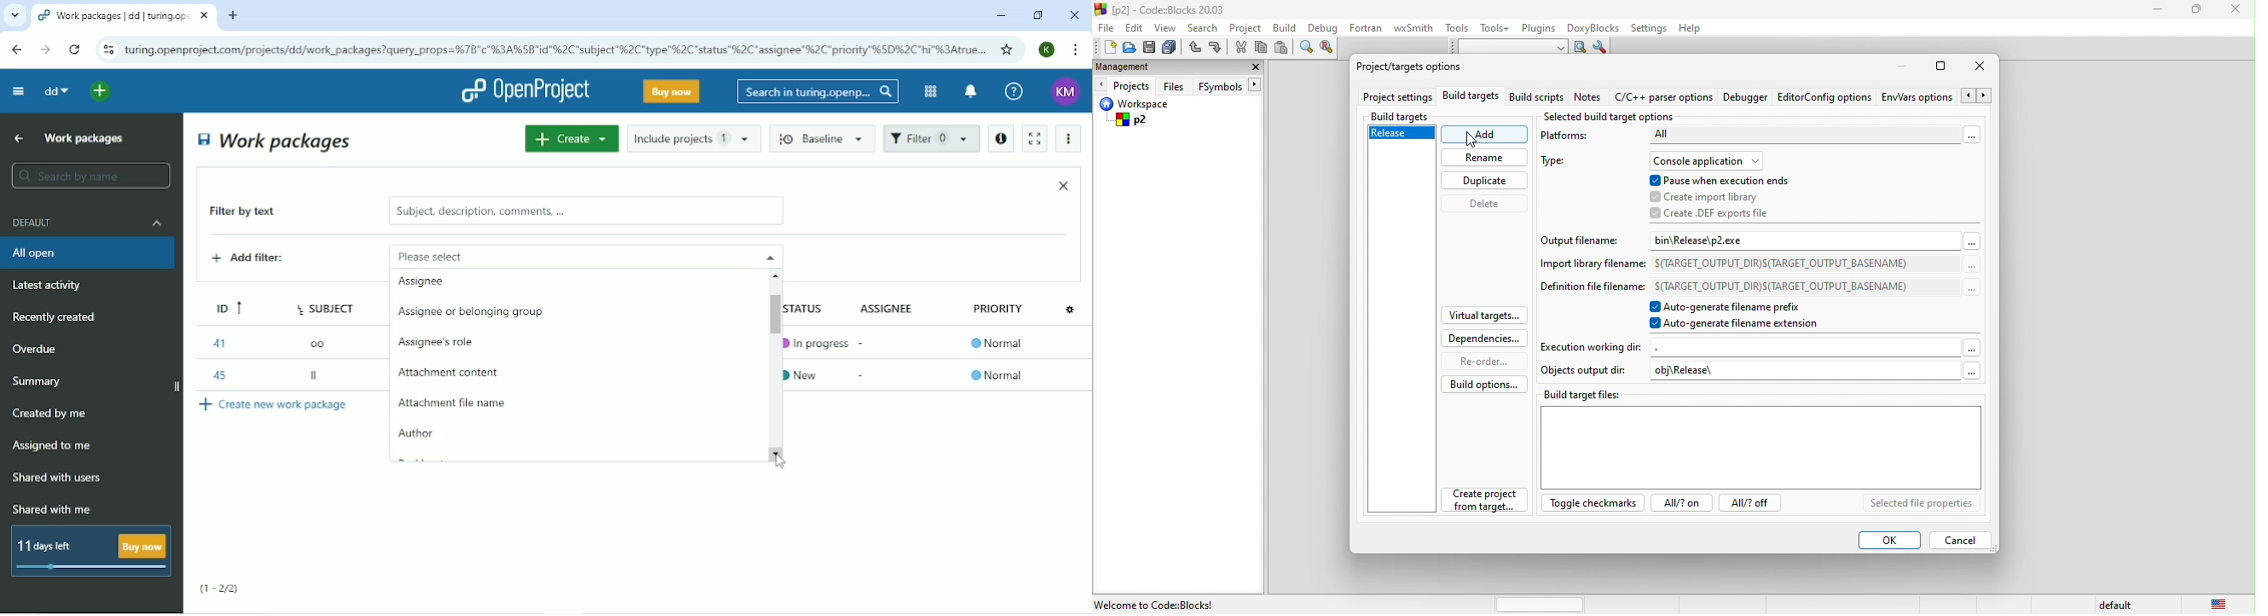  Describe the element at coordinates (90, 176) in the screenshot. I see `Search by name` at that location.